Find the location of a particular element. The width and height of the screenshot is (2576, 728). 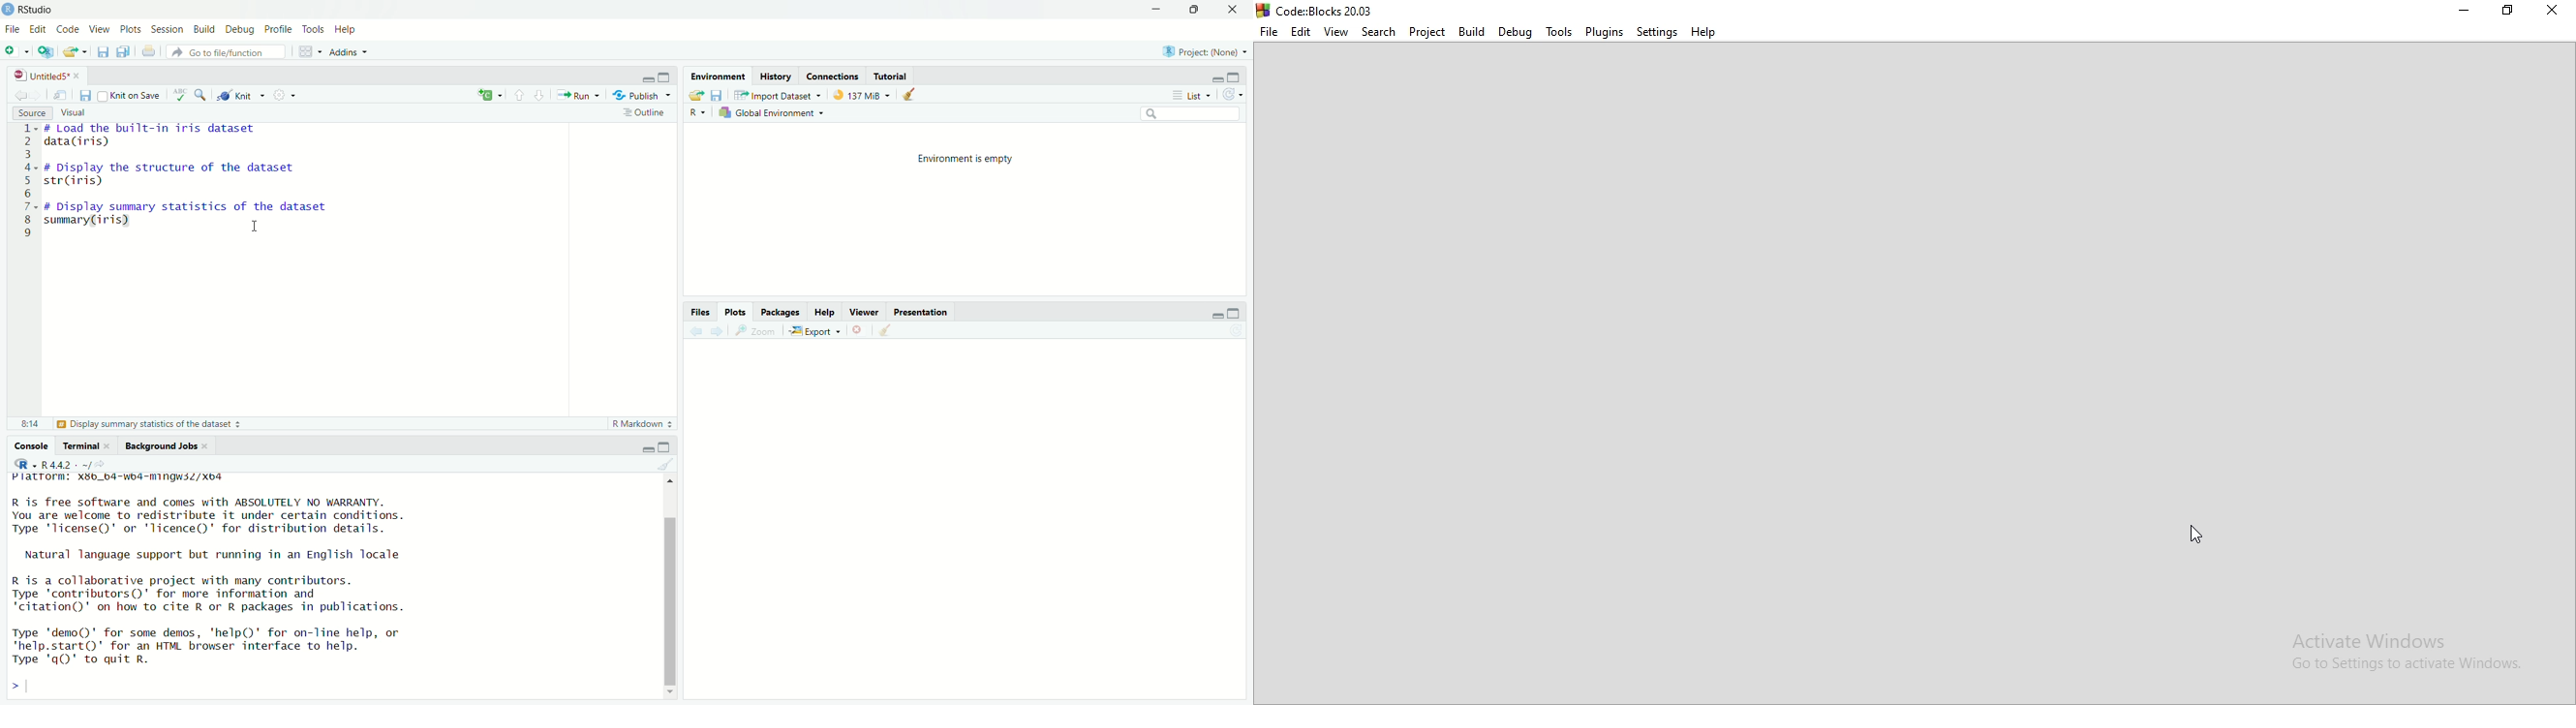

Global Environment is located at coordinates (770, 113).